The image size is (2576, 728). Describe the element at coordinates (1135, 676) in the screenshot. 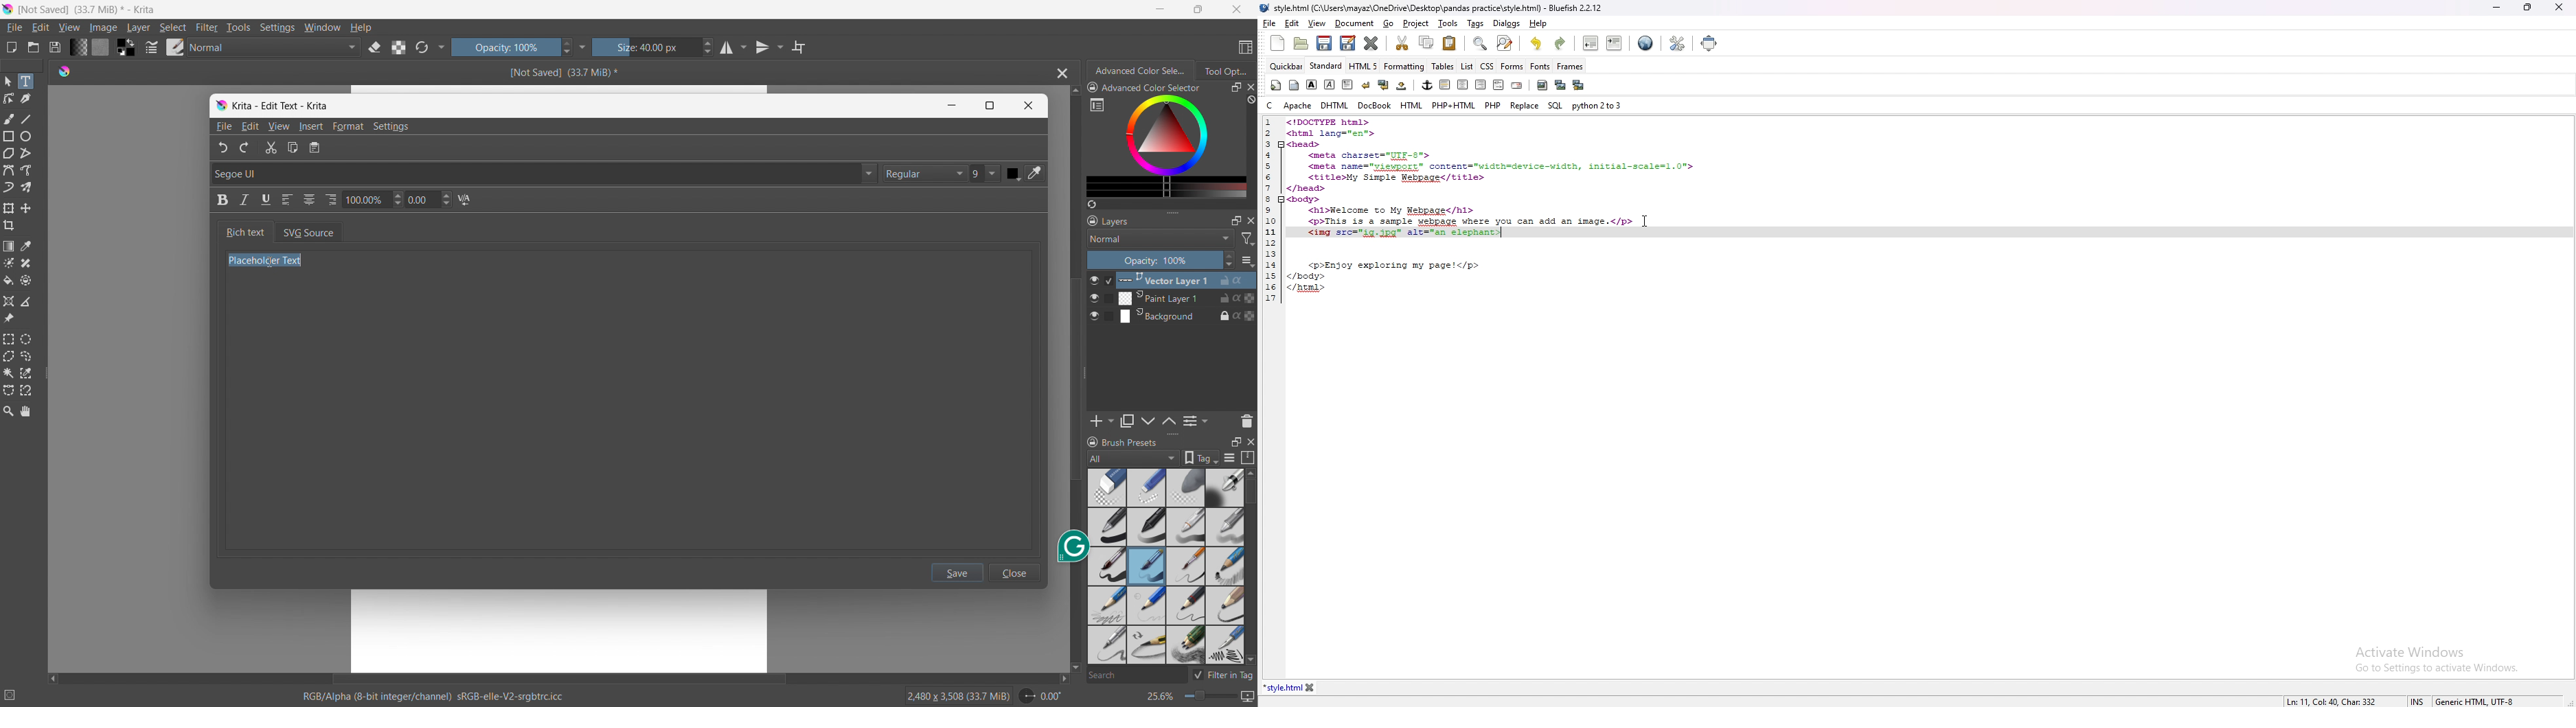

I see `search` at that location.